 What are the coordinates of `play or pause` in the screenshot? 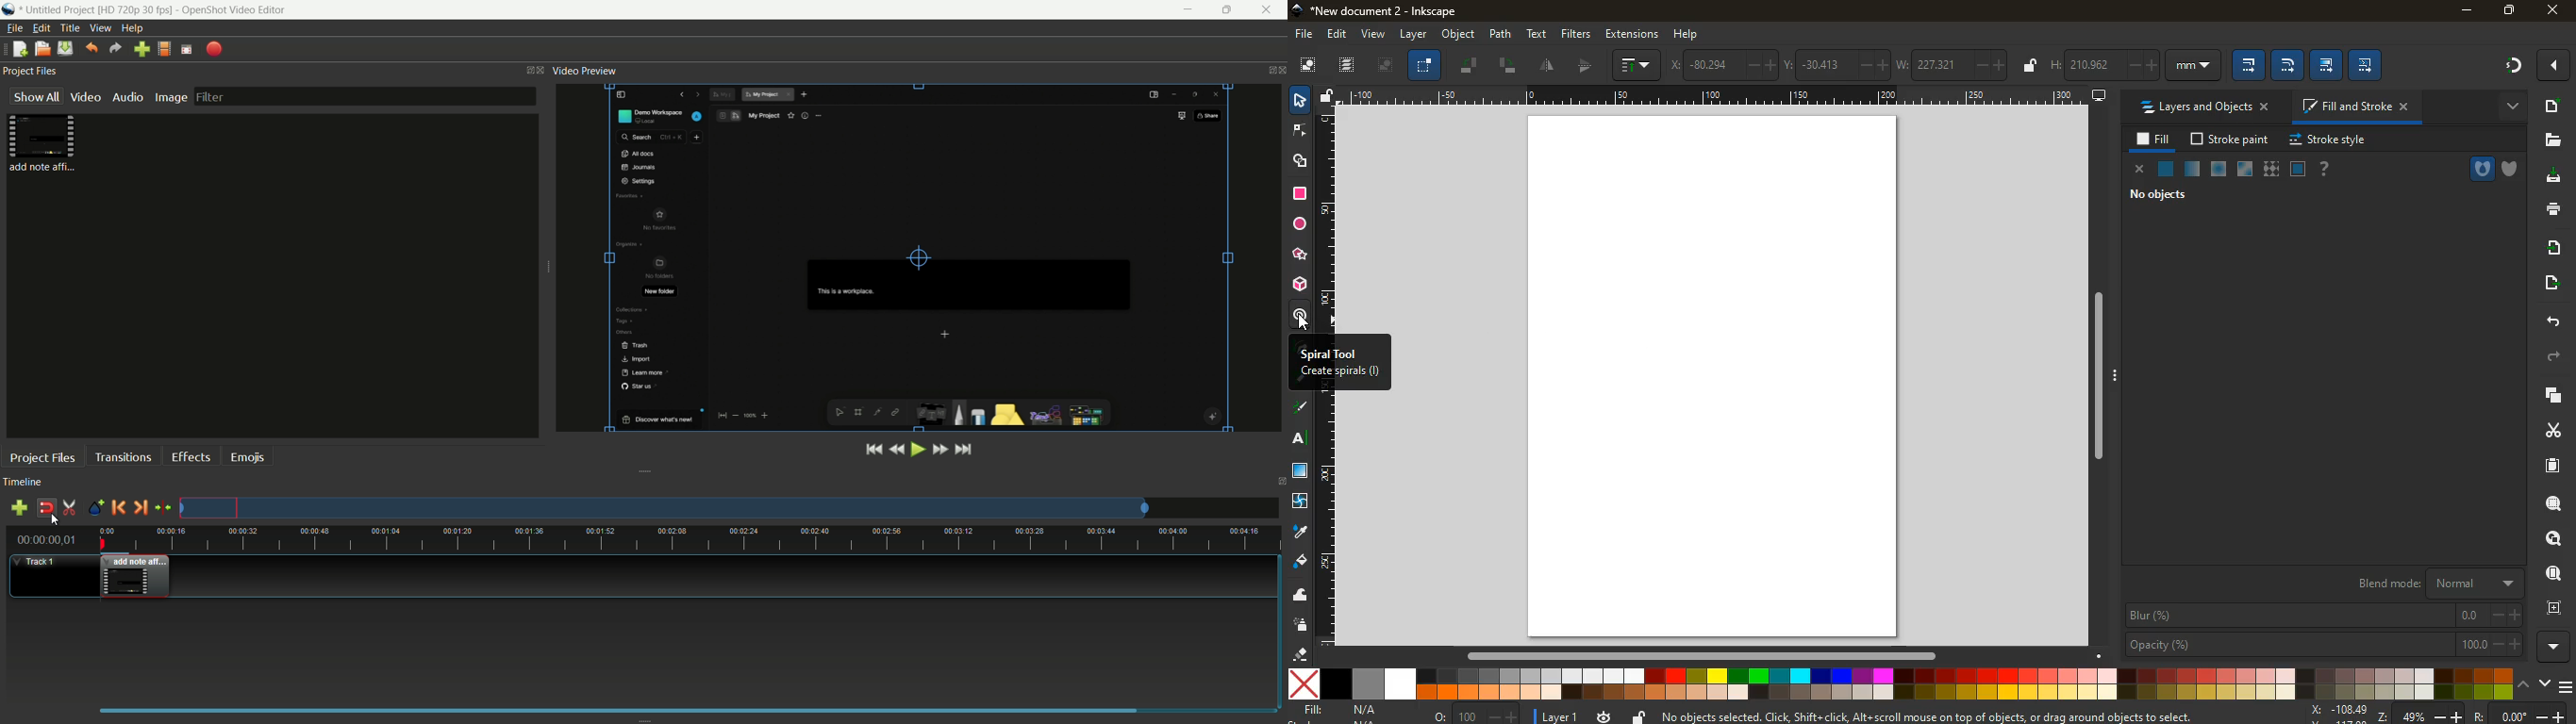 It's located at (916, 449).